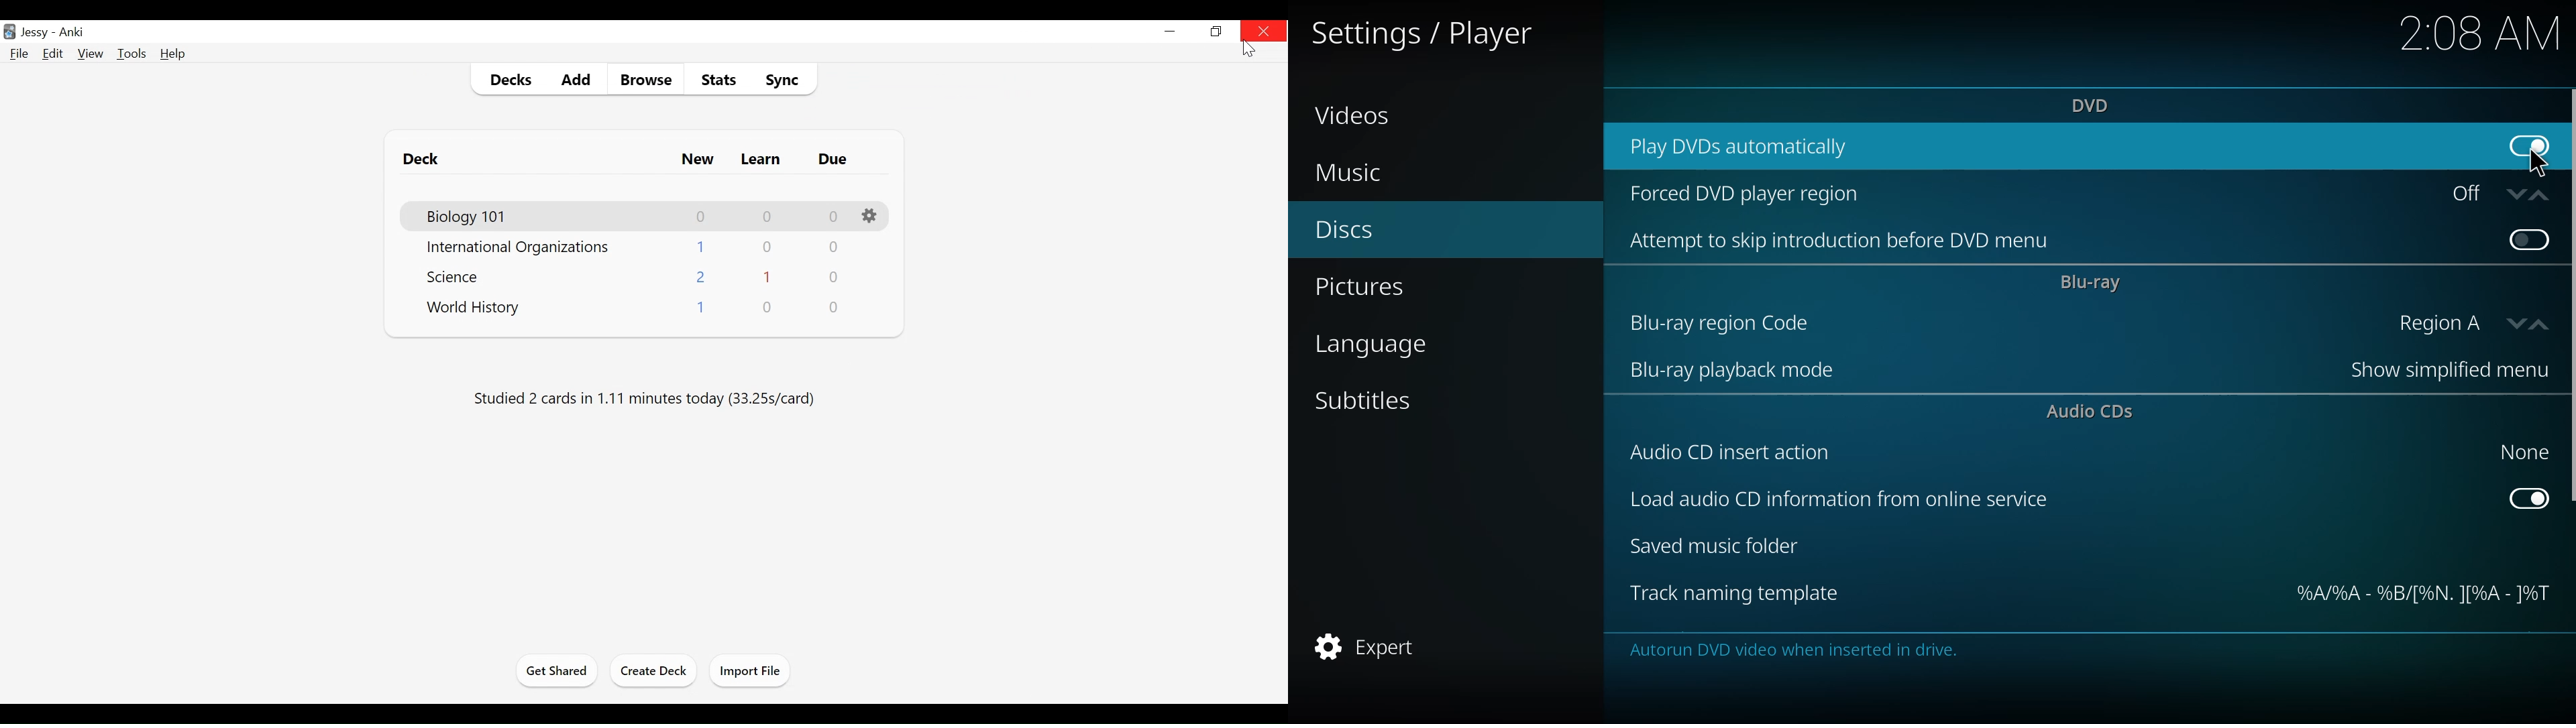 Image resolution: width=2576 pixels, height=728 pixels. What do you see at coordinates (753, 672) in the screenshot?
I see `Import Files` at bounding box center [753, 672].